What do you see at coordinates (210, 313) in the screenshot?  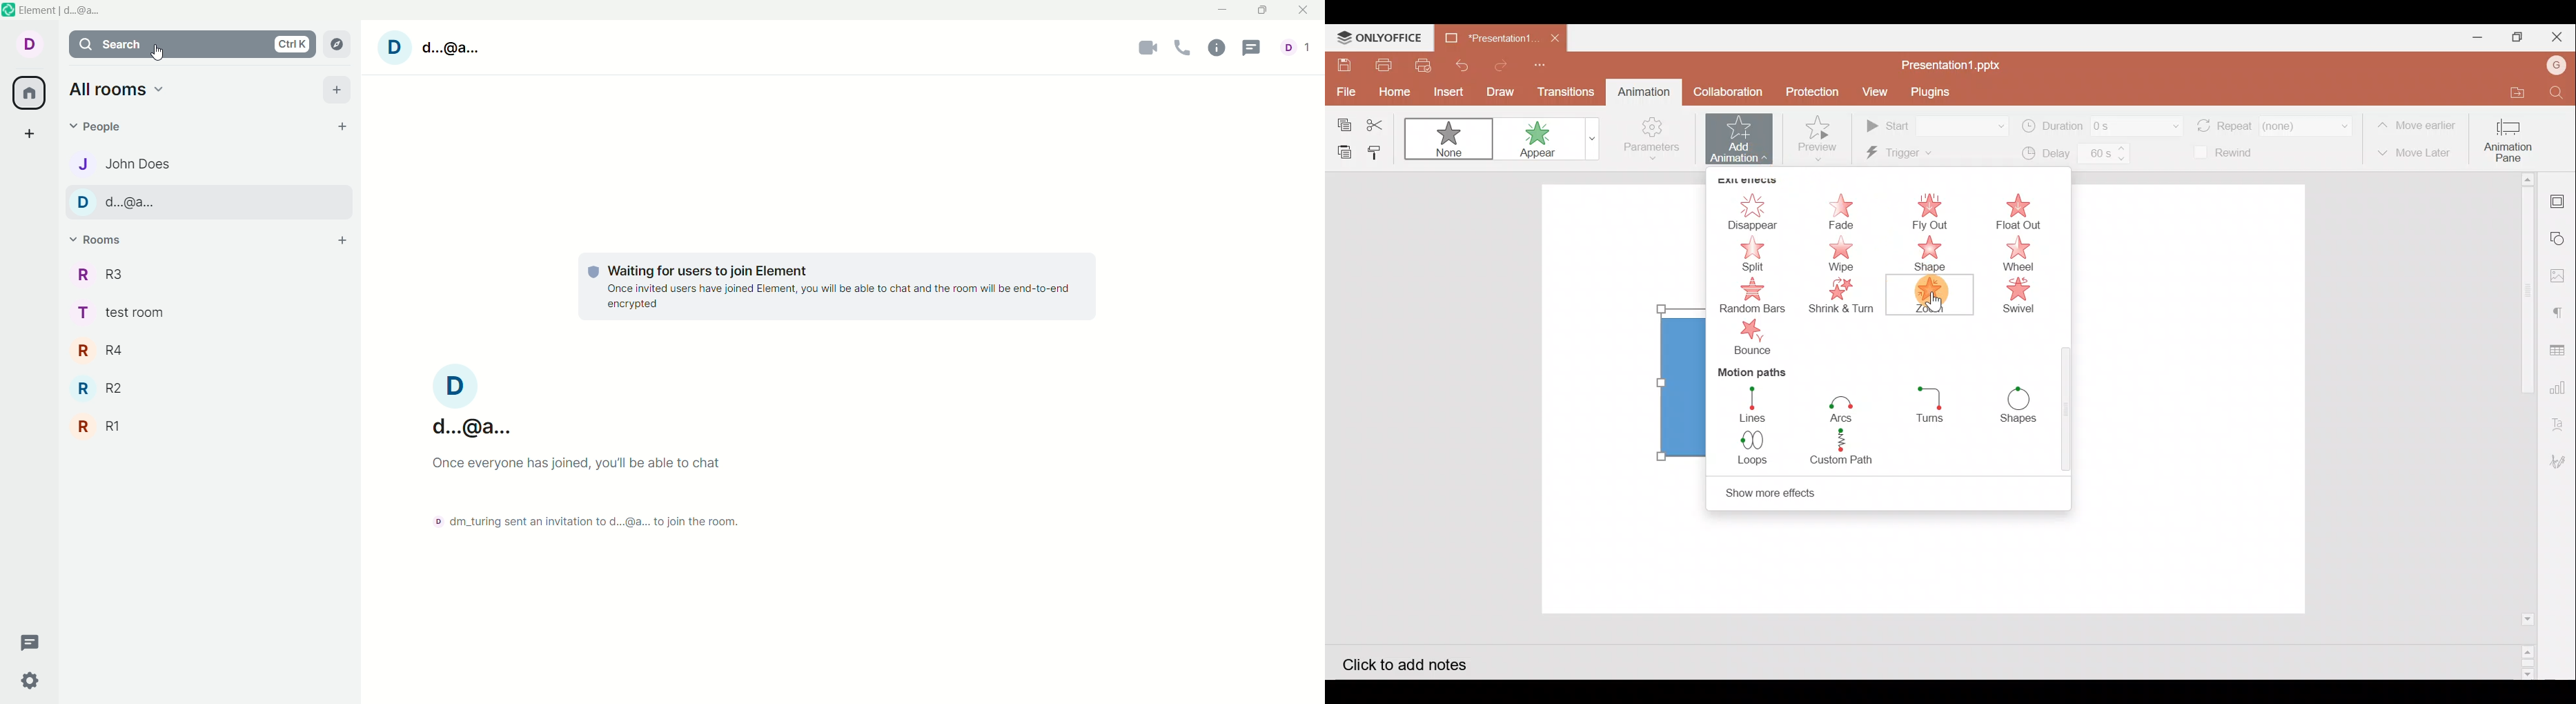 I see `test room` at bounding box center [210, 313].